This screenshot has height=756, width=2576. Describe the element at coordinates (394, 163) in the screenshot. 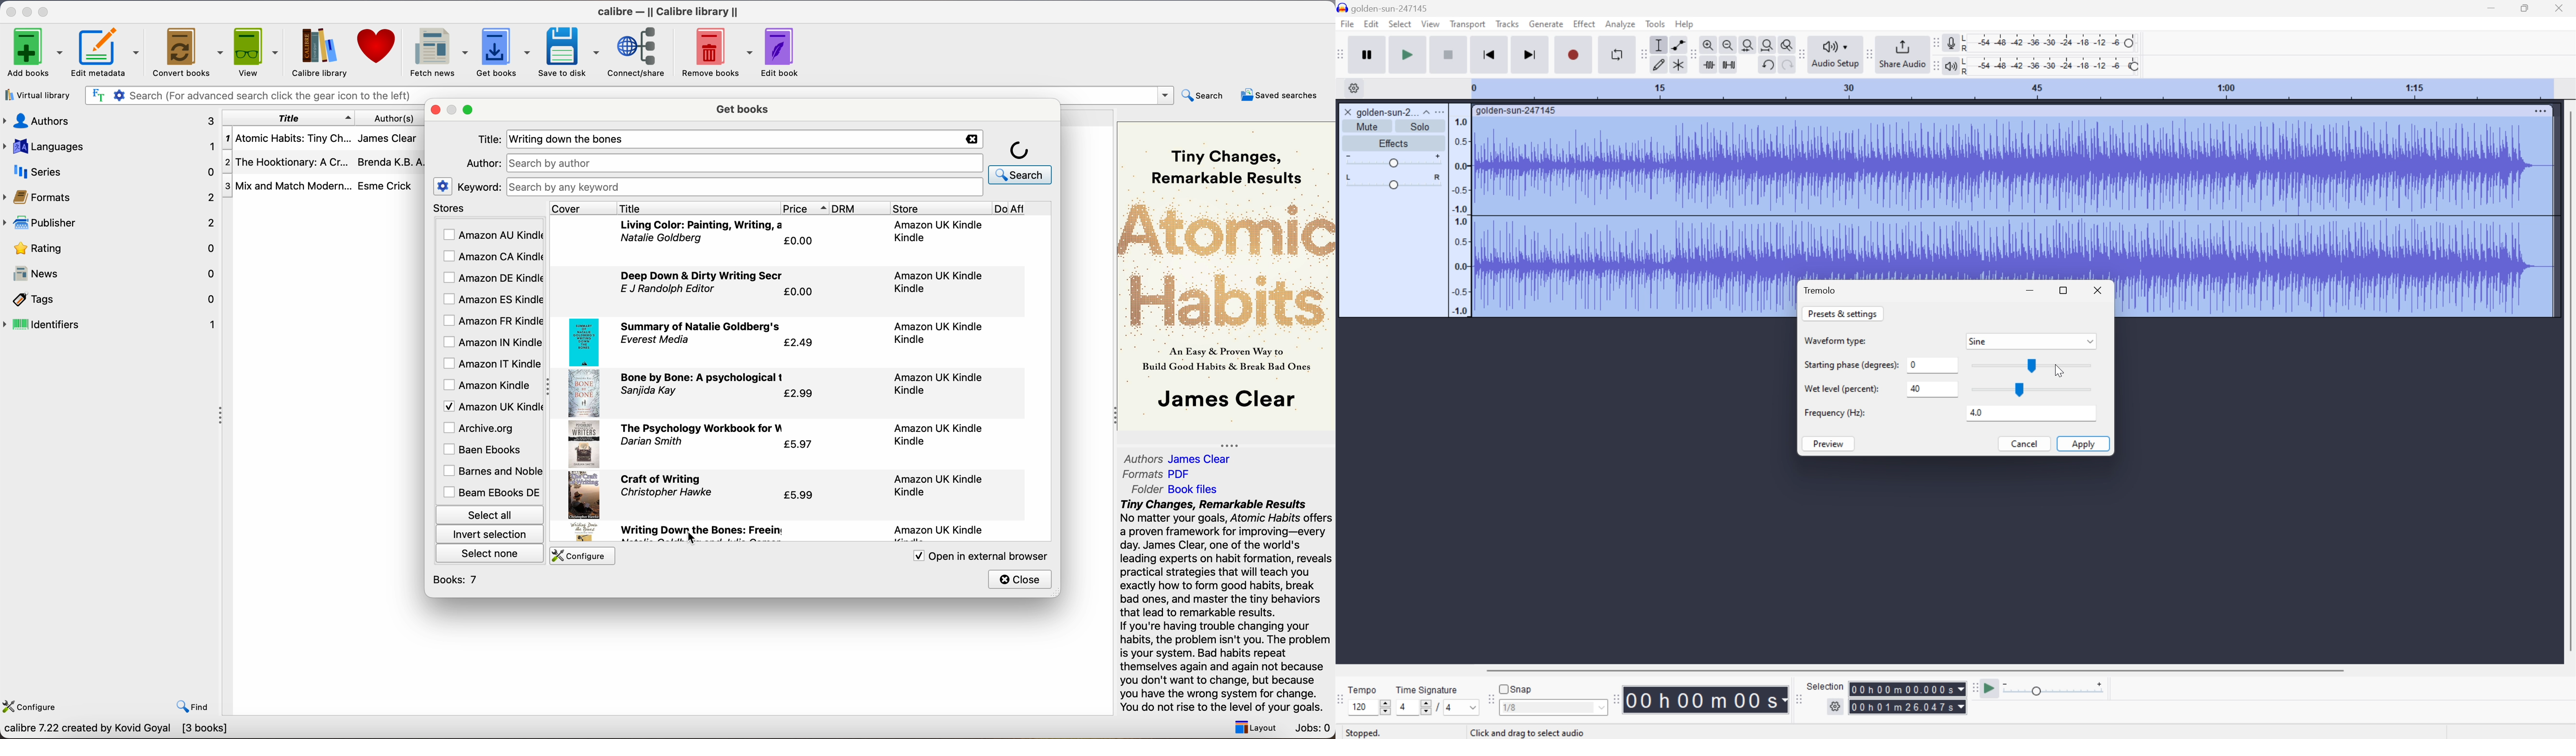

I see `Brenda K.B.A...` at that location.